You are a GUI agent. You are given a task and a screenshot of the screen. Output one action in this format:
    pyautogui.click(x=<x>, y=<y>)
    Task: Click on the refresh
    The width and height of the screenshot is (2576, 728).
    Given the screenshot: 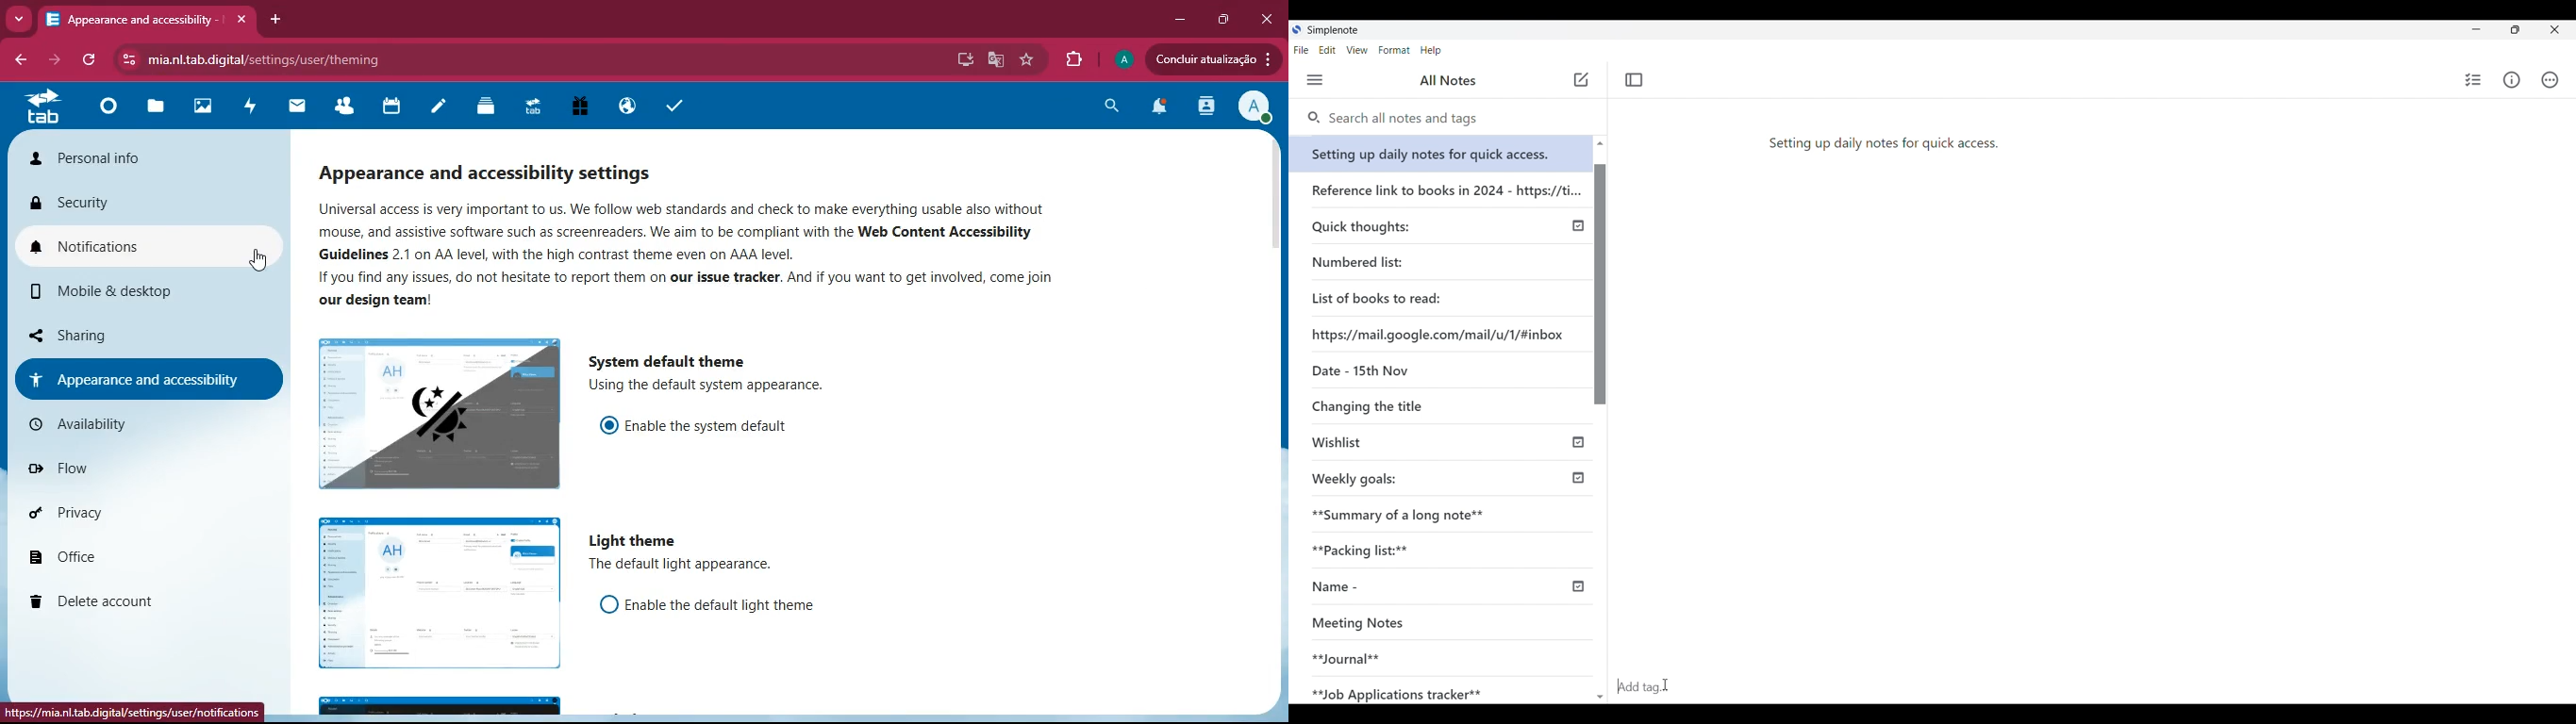 What is the action you would take?
    pyautogui.click(x=92, y=60)
    